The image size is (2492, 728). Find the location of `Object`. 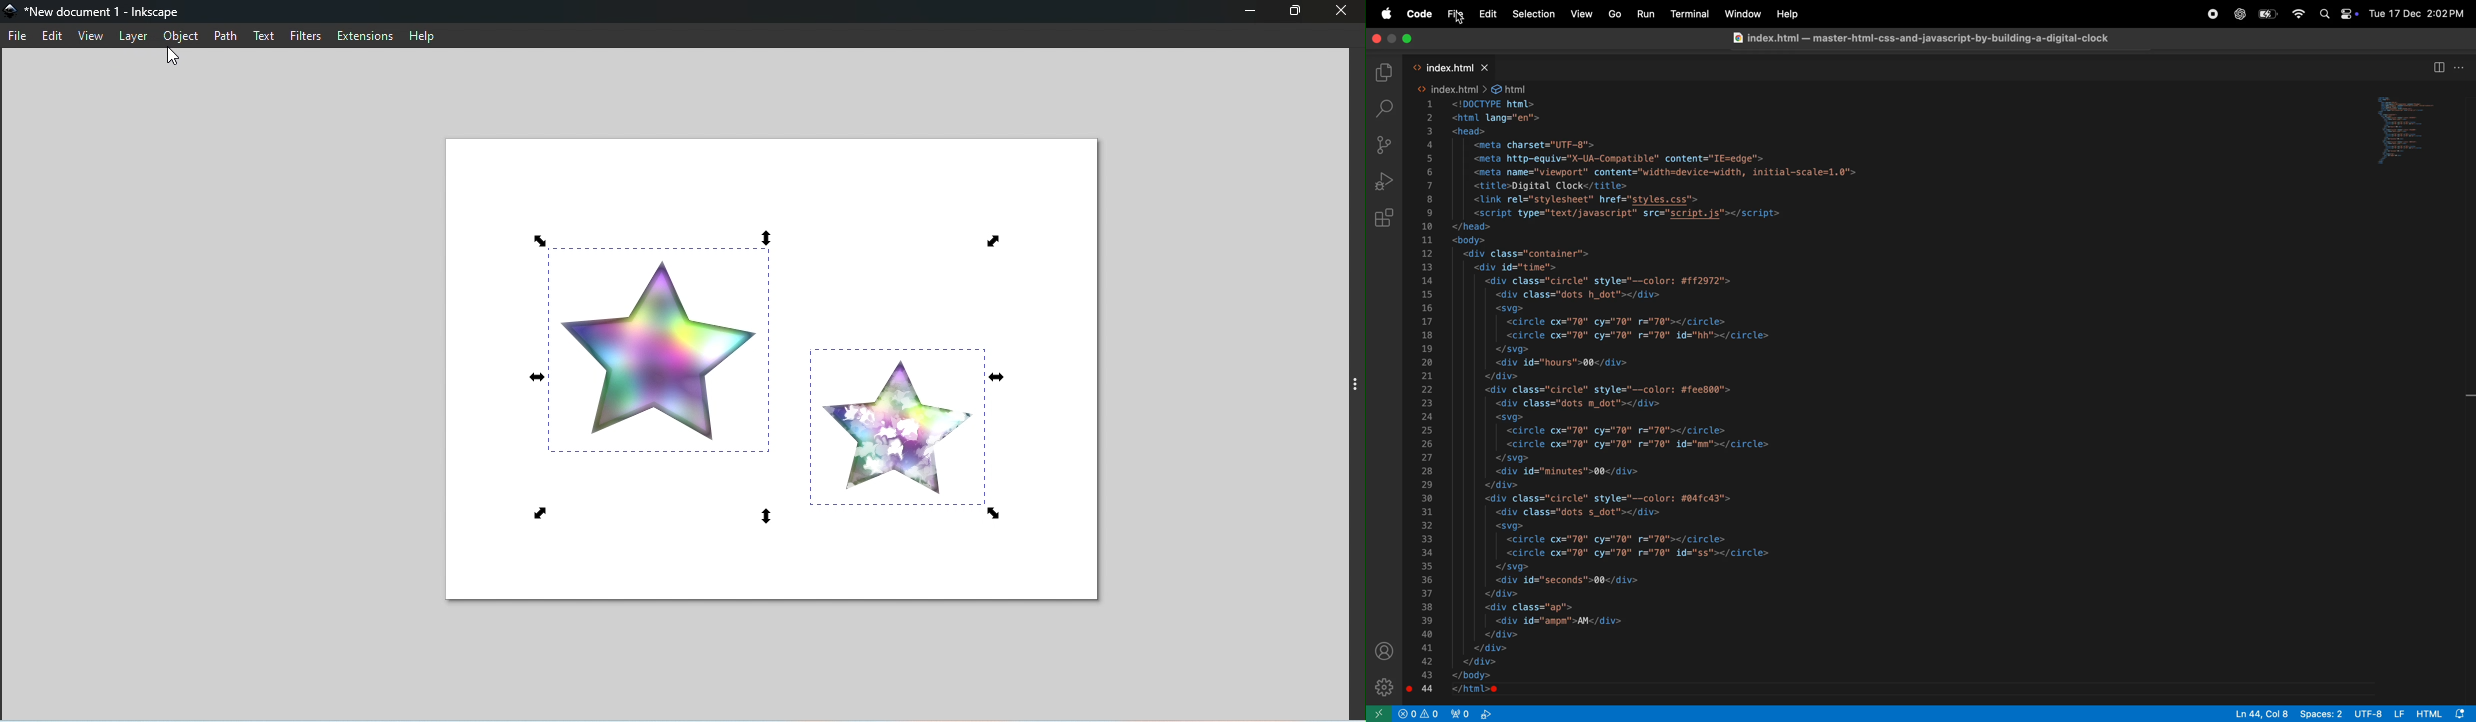

Object is located at coordinates (185, 35).